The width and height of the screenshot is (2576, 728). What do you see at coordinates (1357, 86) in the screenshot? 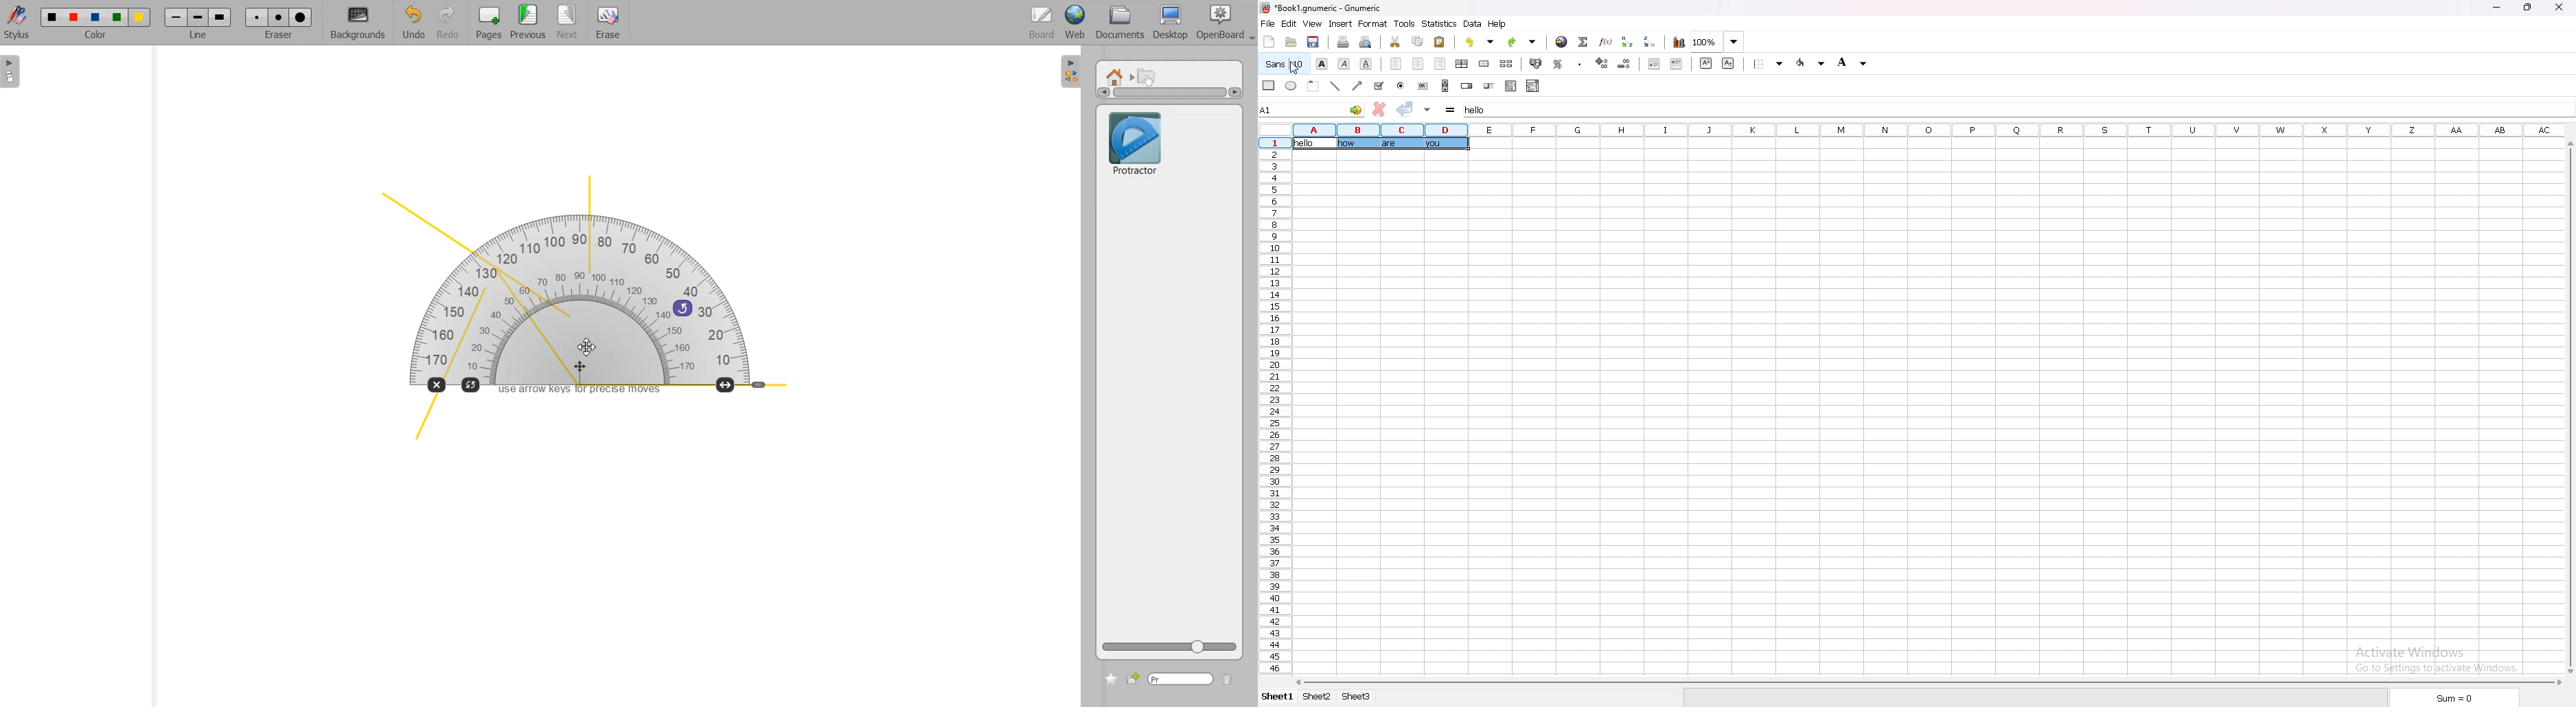
I see `arrowed line` at bounding box center [1357, 86].